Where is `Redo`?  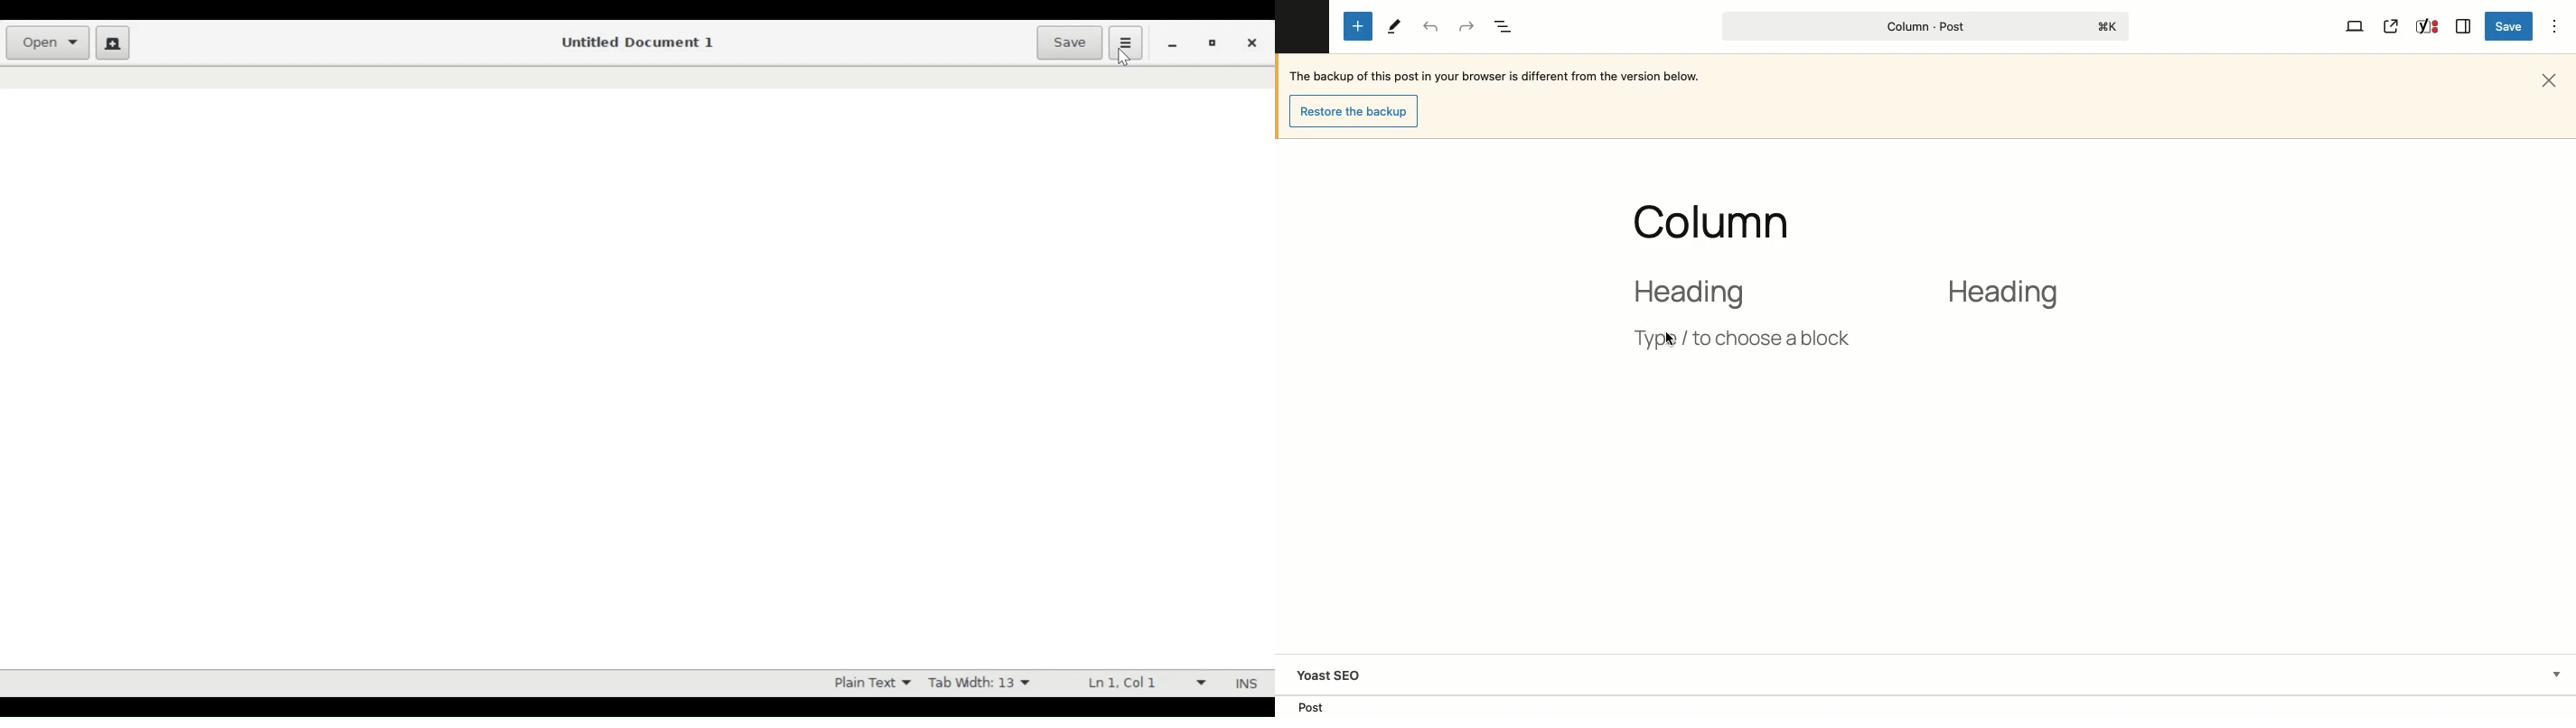 Redo is located at coordinates (1467, 27).